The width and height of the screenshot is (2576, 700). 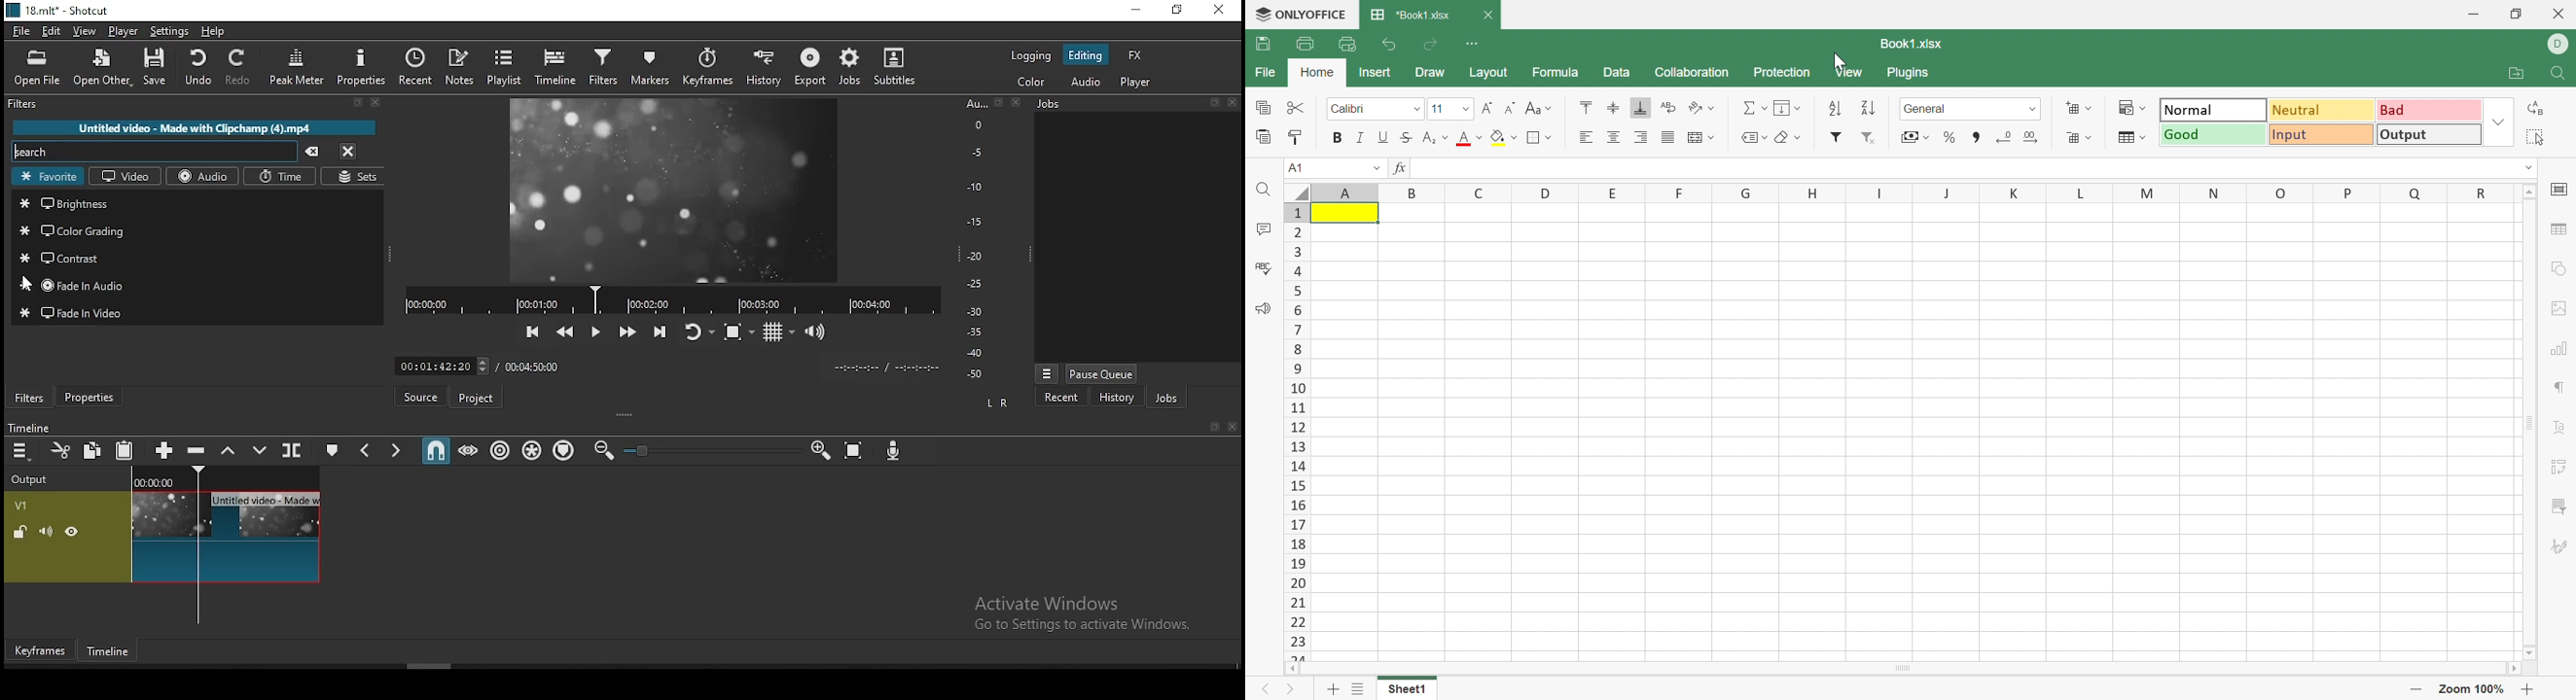 What do you see at coordinates (1488, 72) in the screenshot?
I see `Layout` at bounding box center [1488, 72].